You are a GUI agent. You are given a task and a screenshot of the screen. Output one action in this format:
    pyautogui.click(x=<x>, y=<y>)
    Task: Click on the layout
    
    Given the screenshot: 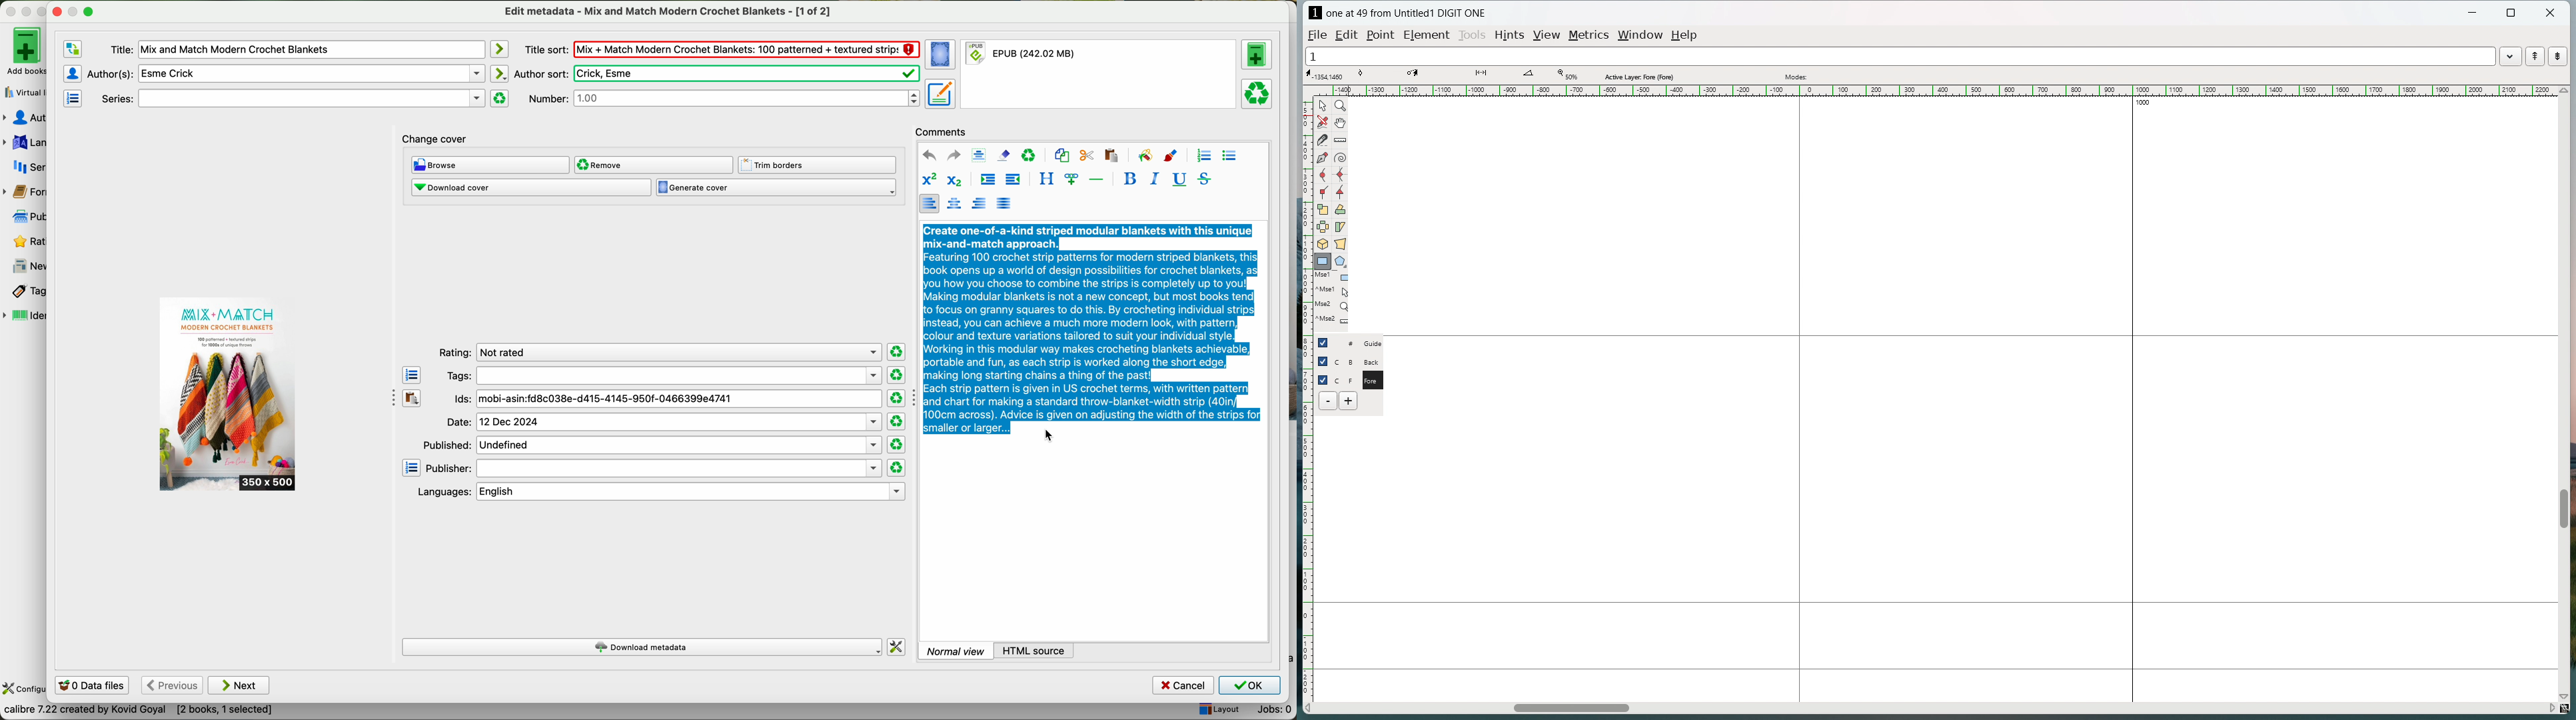 What is the action you would take?
    pyautogui.click(x=1218, y=710)
    